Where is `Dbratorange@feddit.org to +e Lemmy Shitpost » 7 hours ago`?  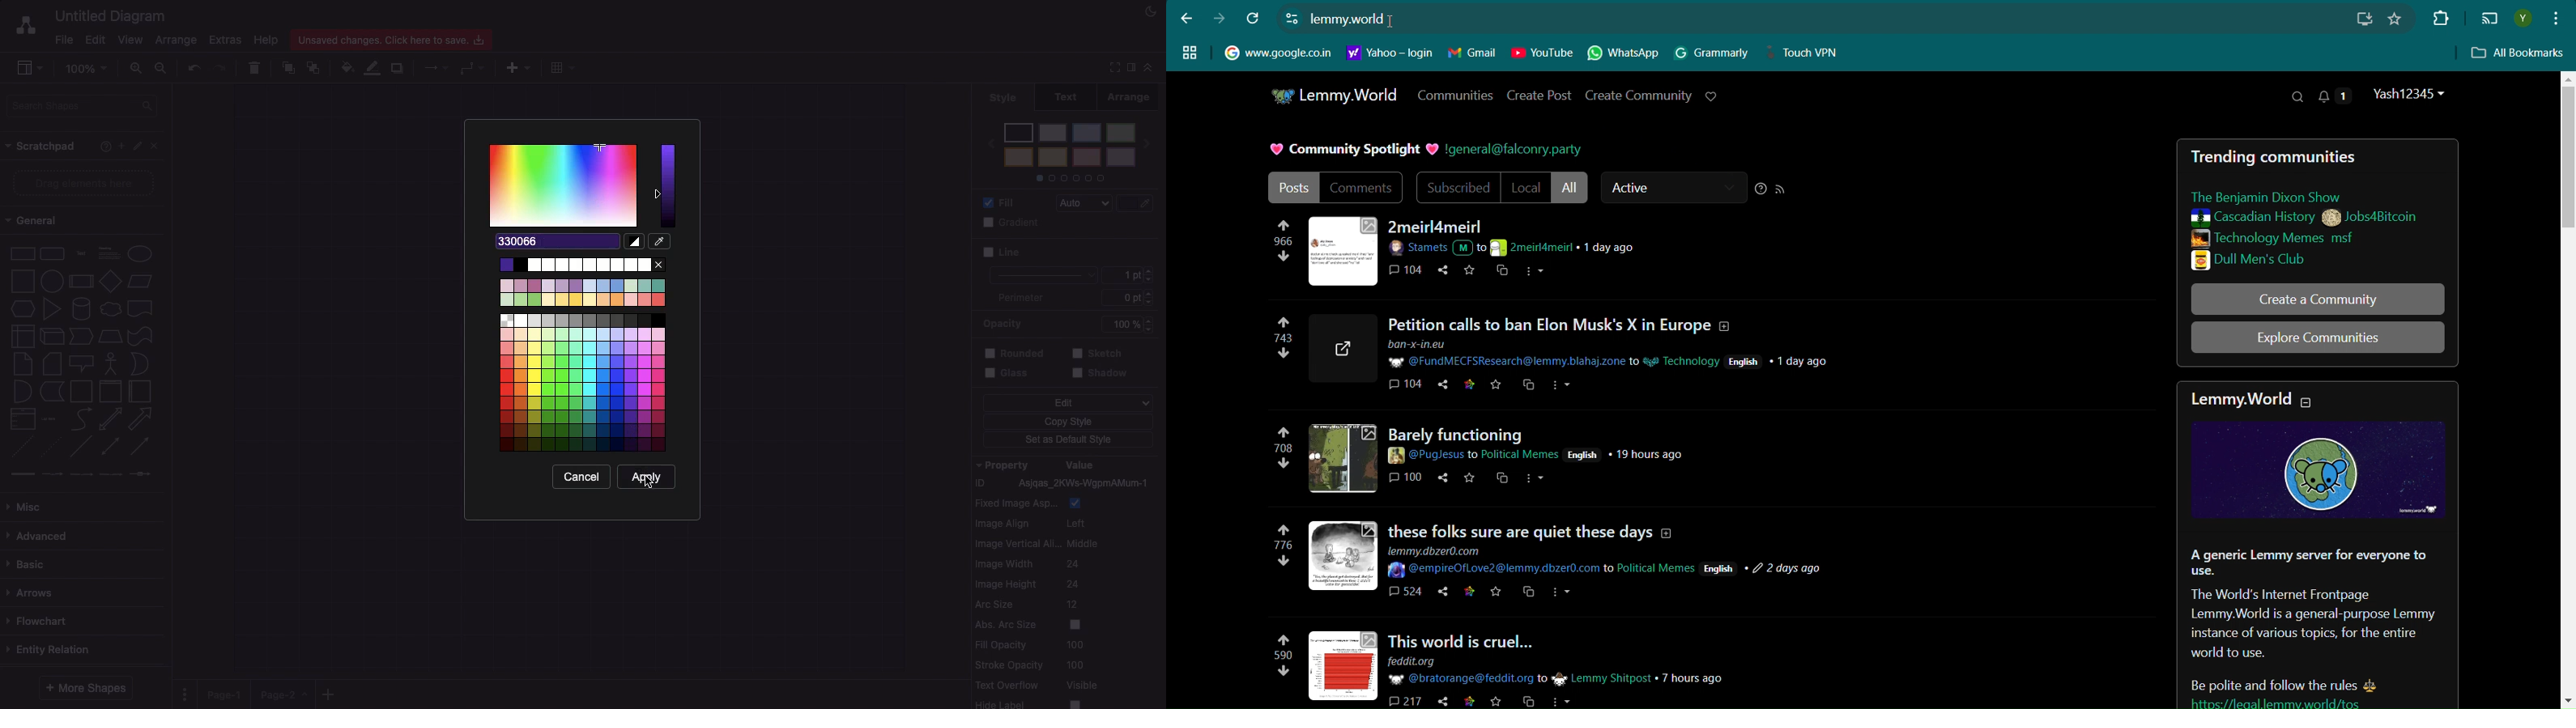
Dbratorange@feddit.org to +e Lemmy Shitpost » 7 hours ago is located at coordinates (1557, 678).